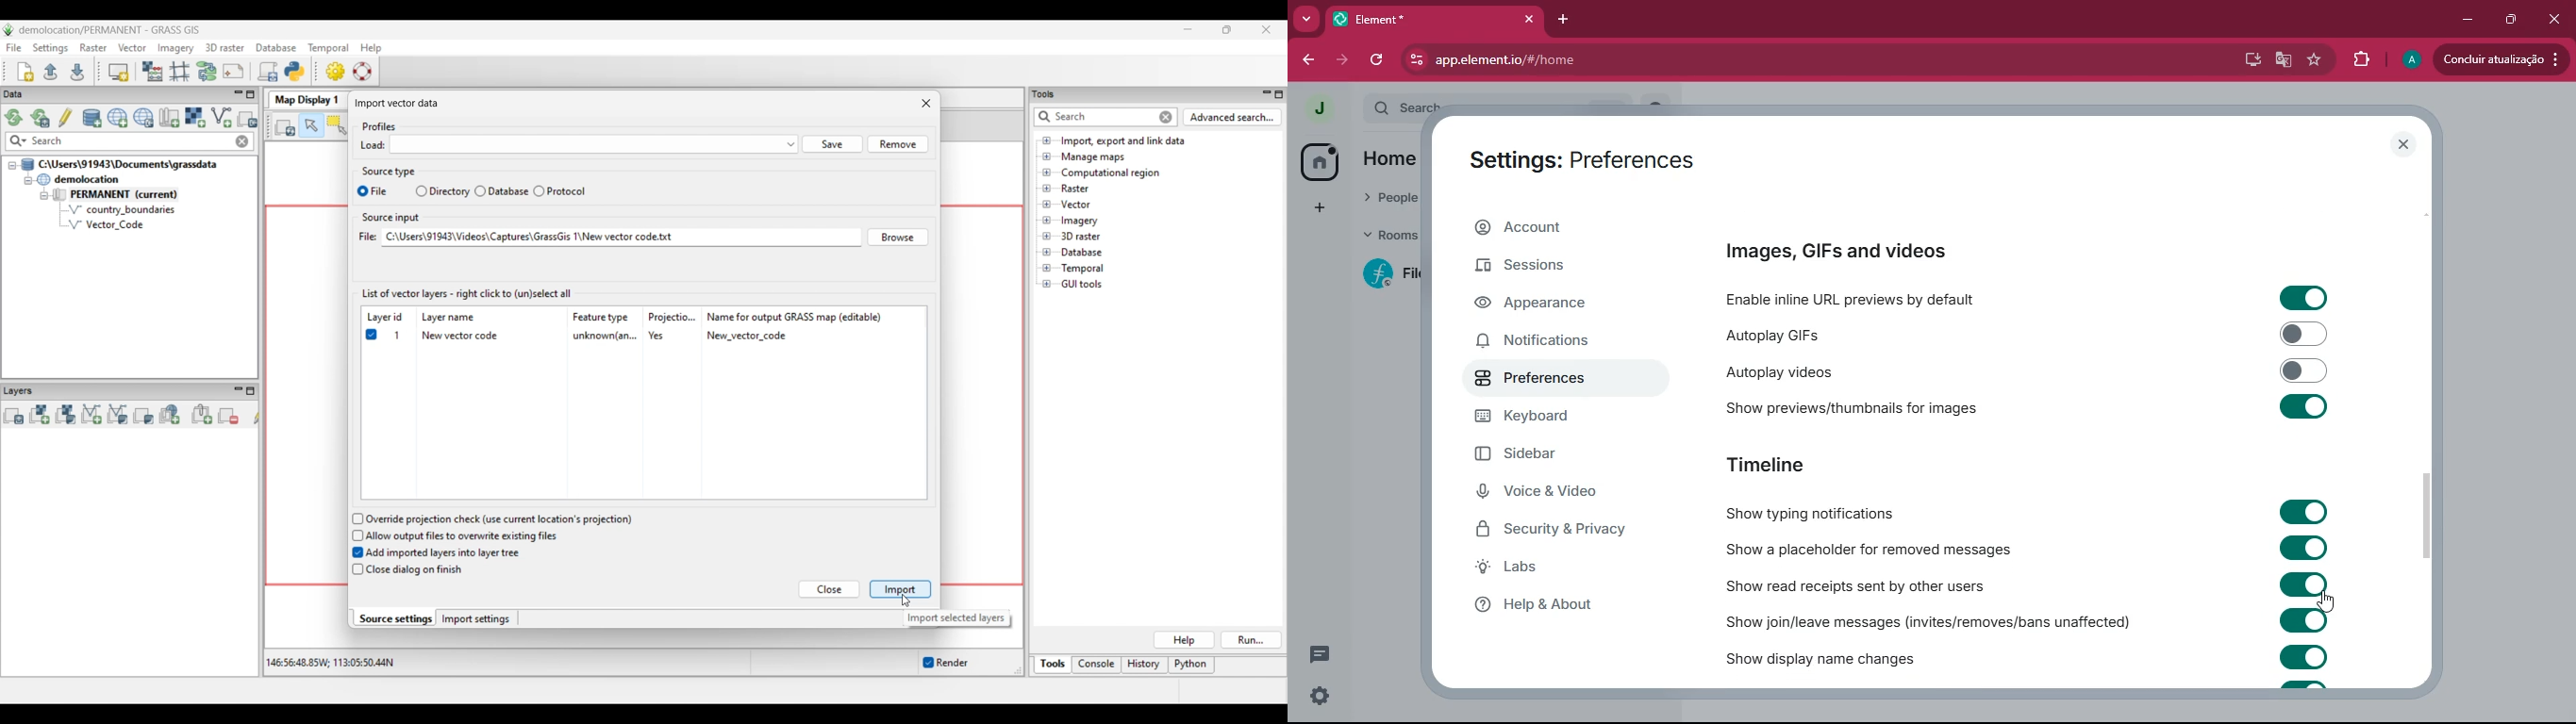 The image size is (2576, 728). Describe the element at coordinates (1549, 379) in the screenshot. I see `preferences` at that location.